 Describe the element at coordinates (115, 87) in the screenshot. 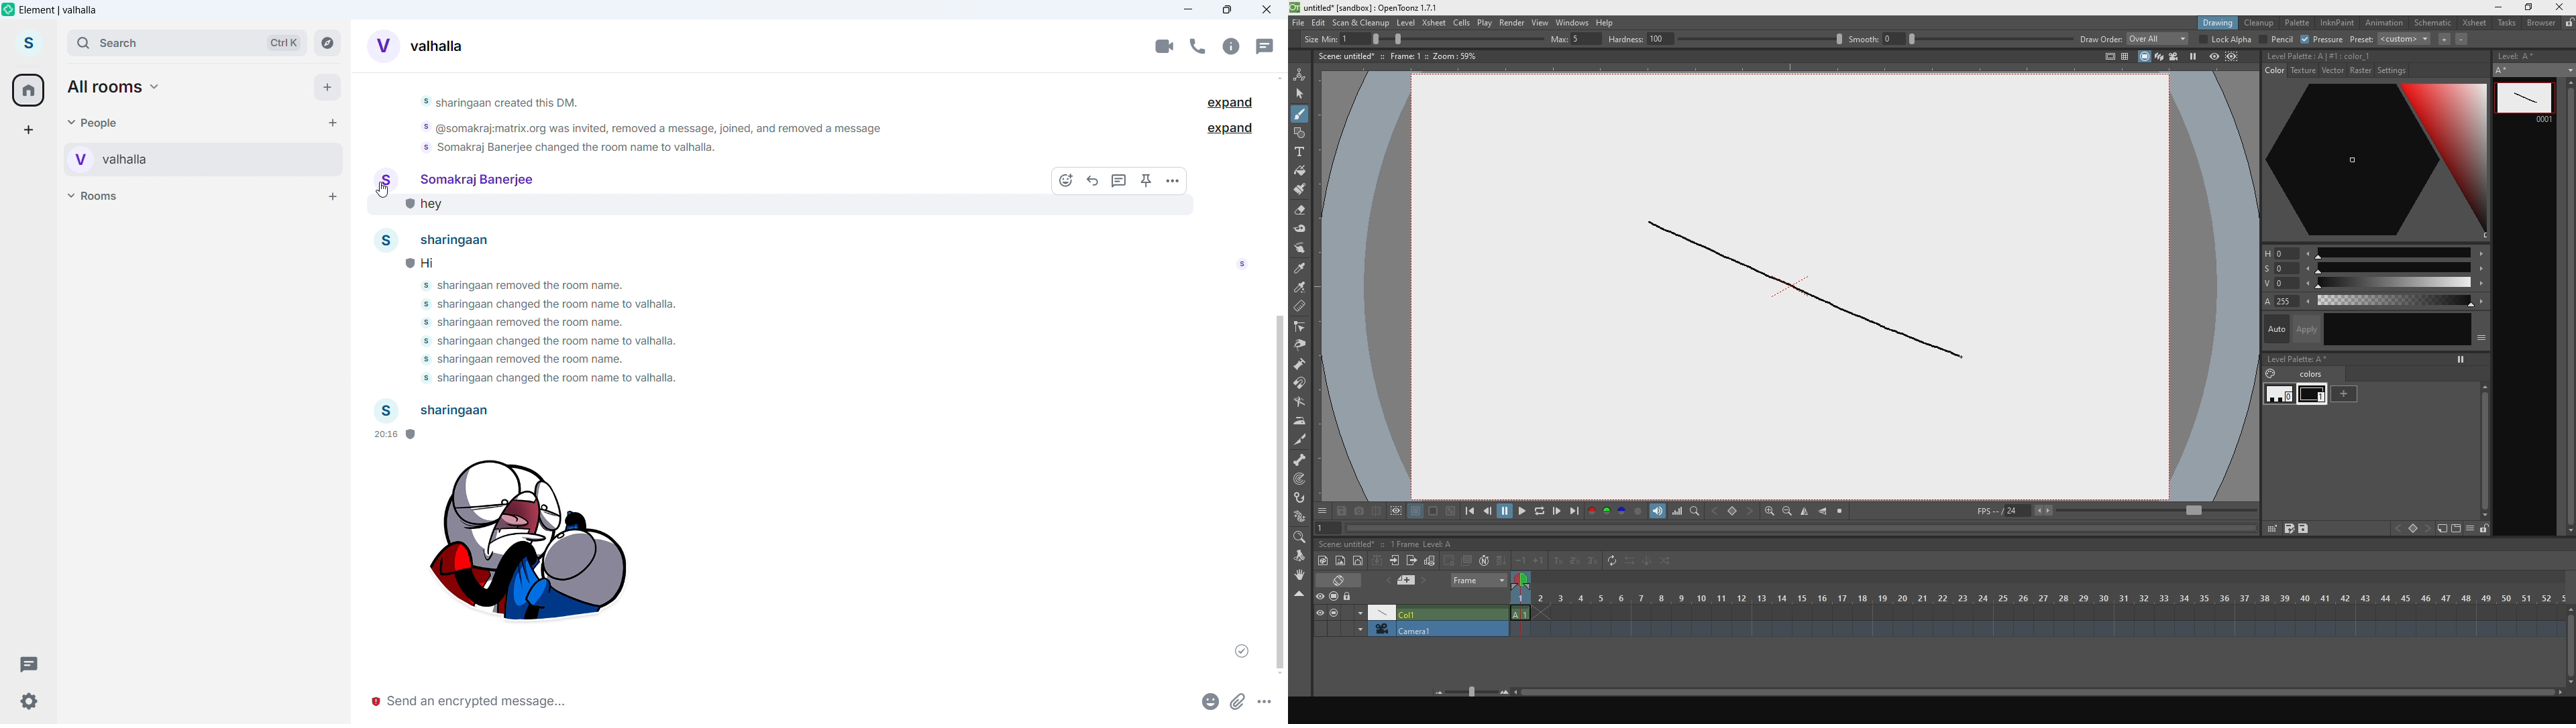

I see `All rooms ` at that location.